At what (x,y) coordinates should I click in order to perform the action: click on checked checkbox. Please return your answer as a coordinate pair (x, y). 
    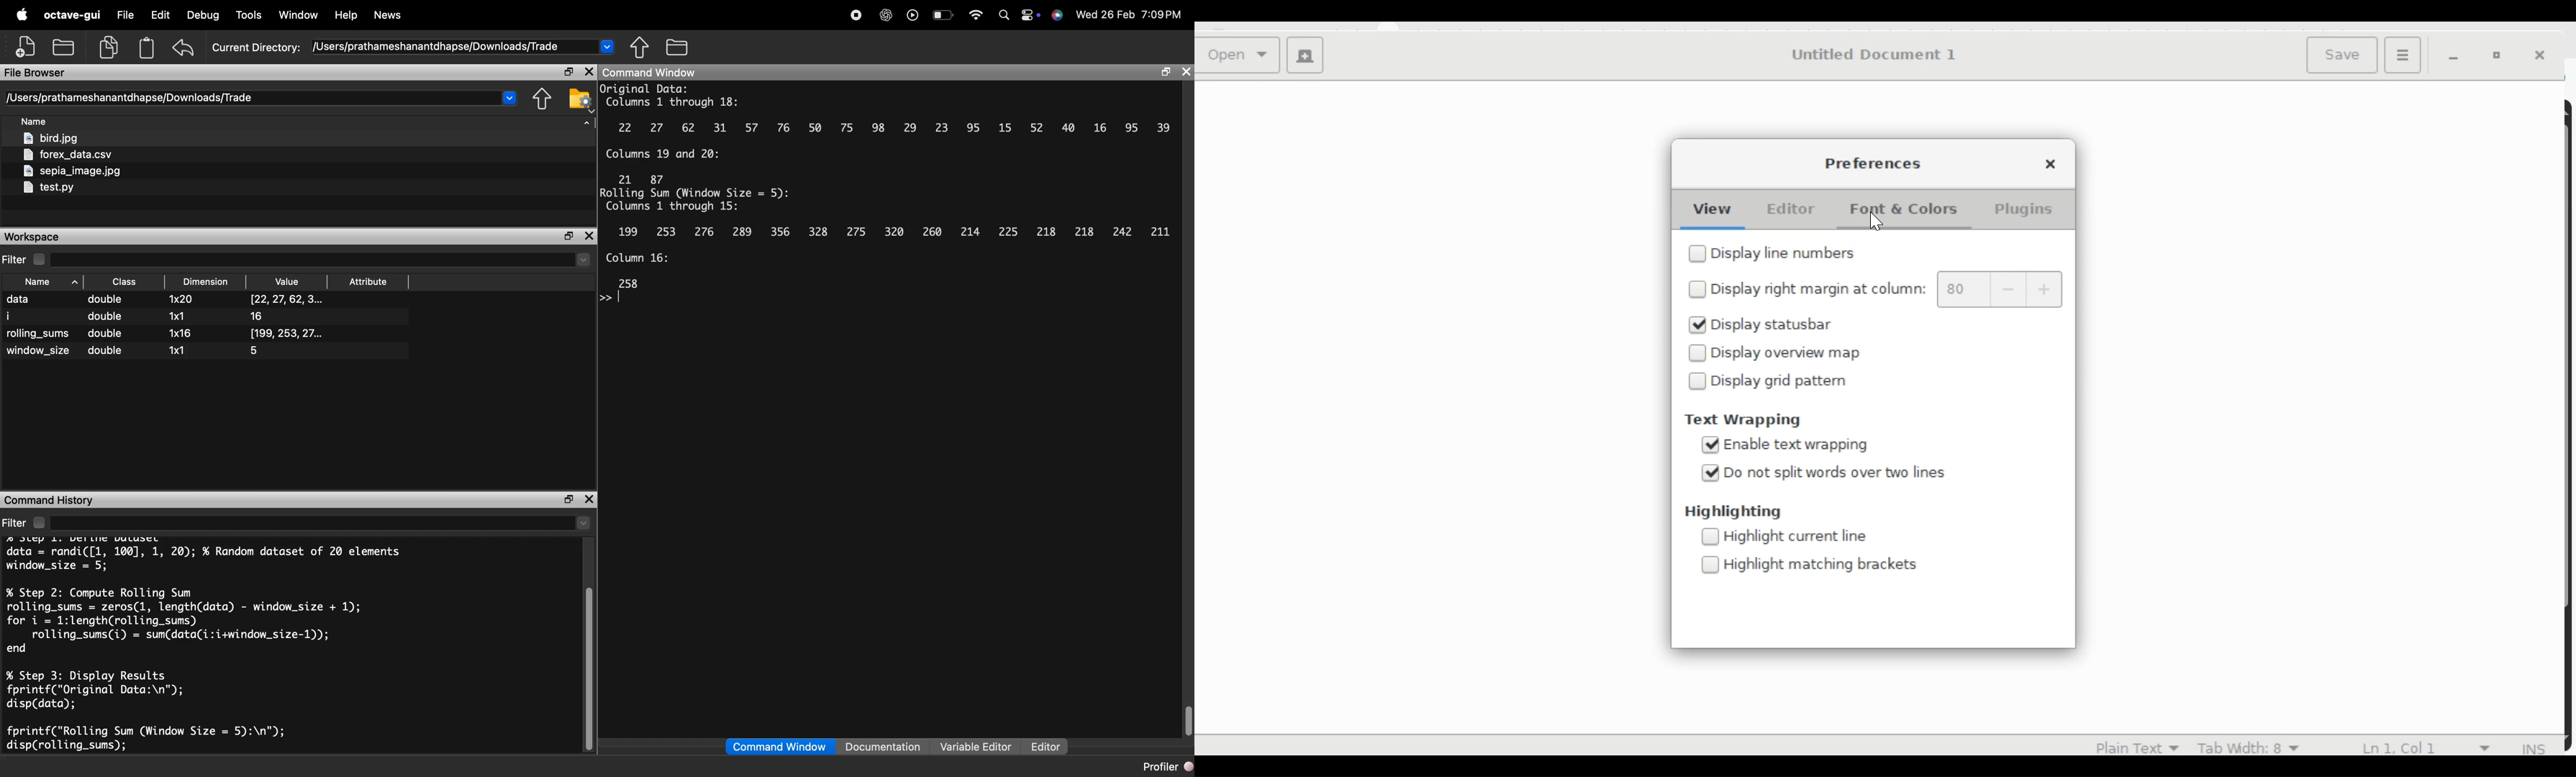
    Looking at the image, I should click on (1712, 473).